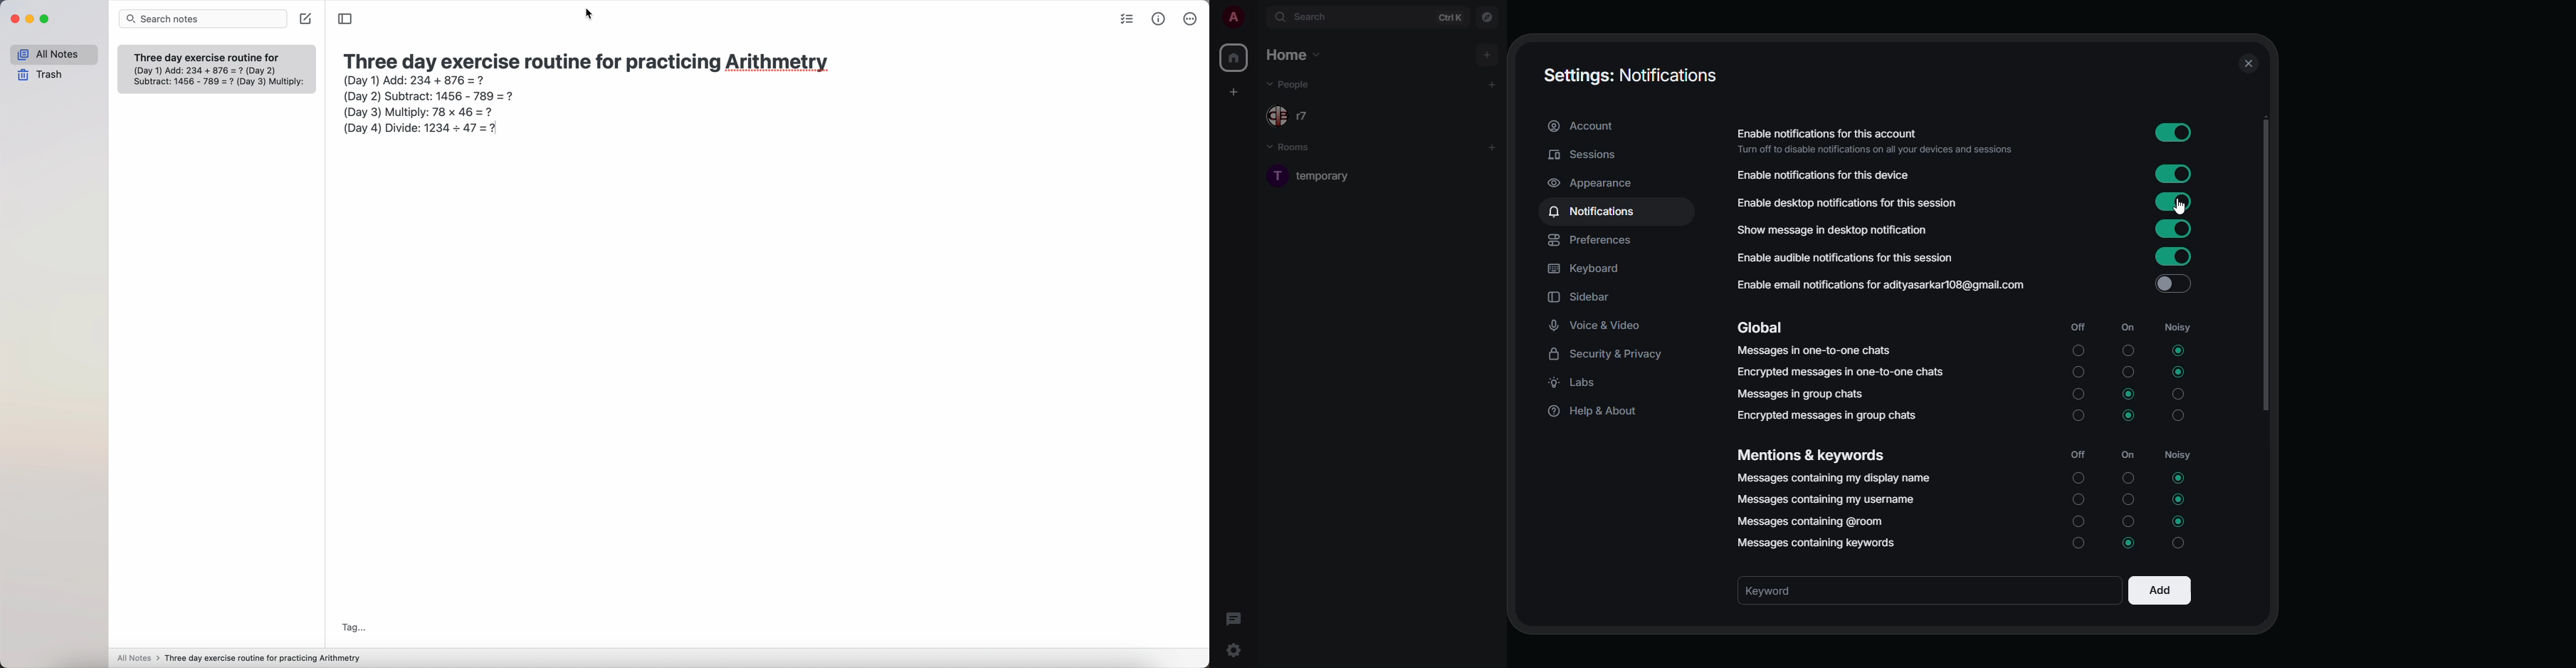 The width and height of the screenshot is (2576, 672). I want to click on exercises, so click(221, 75).